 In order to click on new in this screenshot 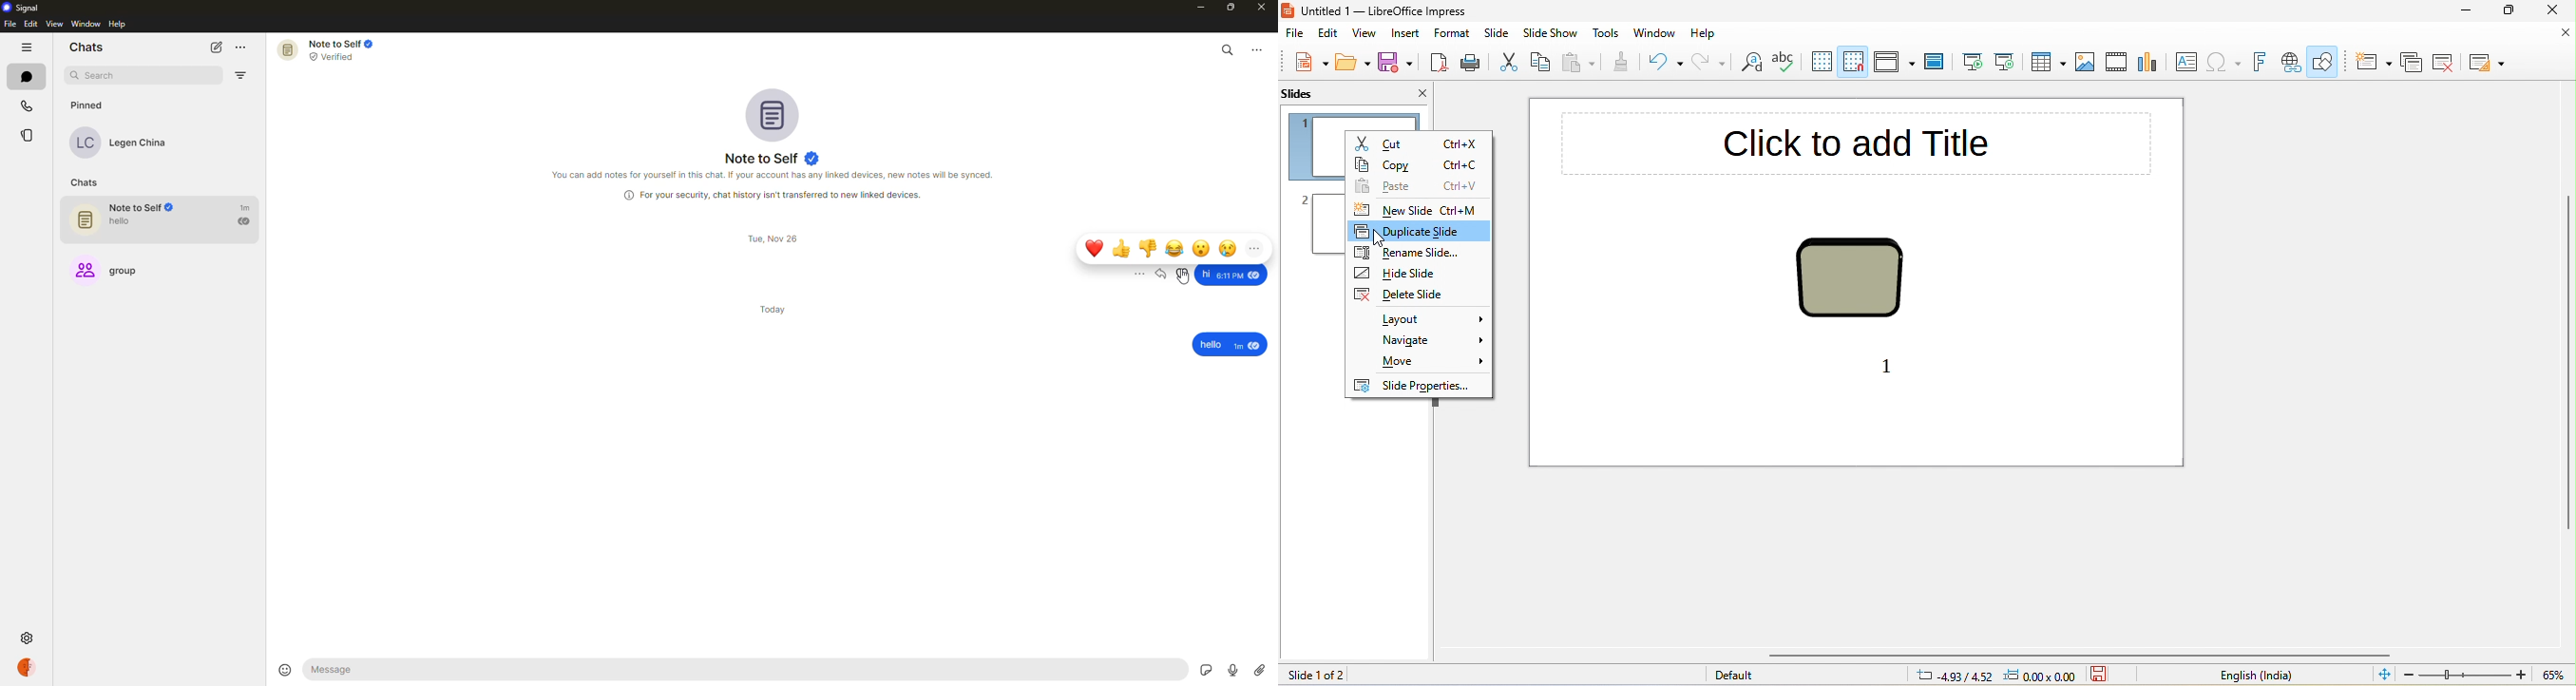, I will do `click(1308, 63)`.